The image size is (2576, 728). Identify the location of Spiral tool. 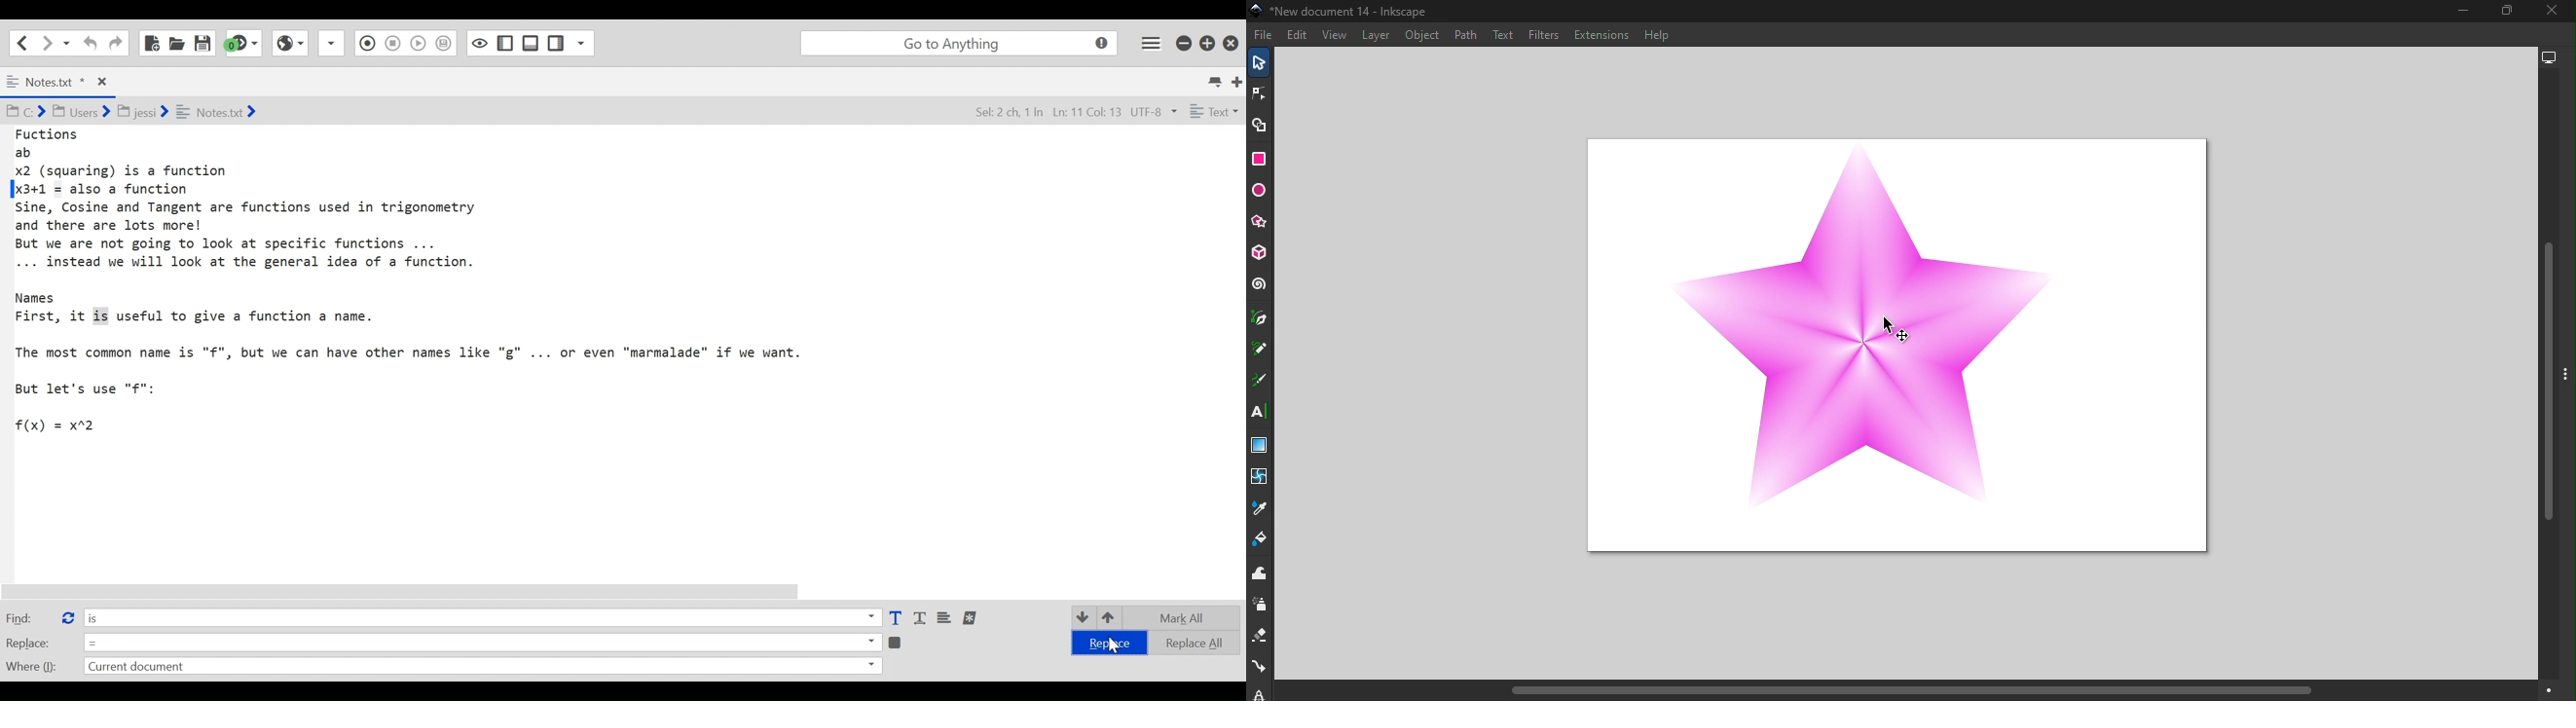
(1262, 286).